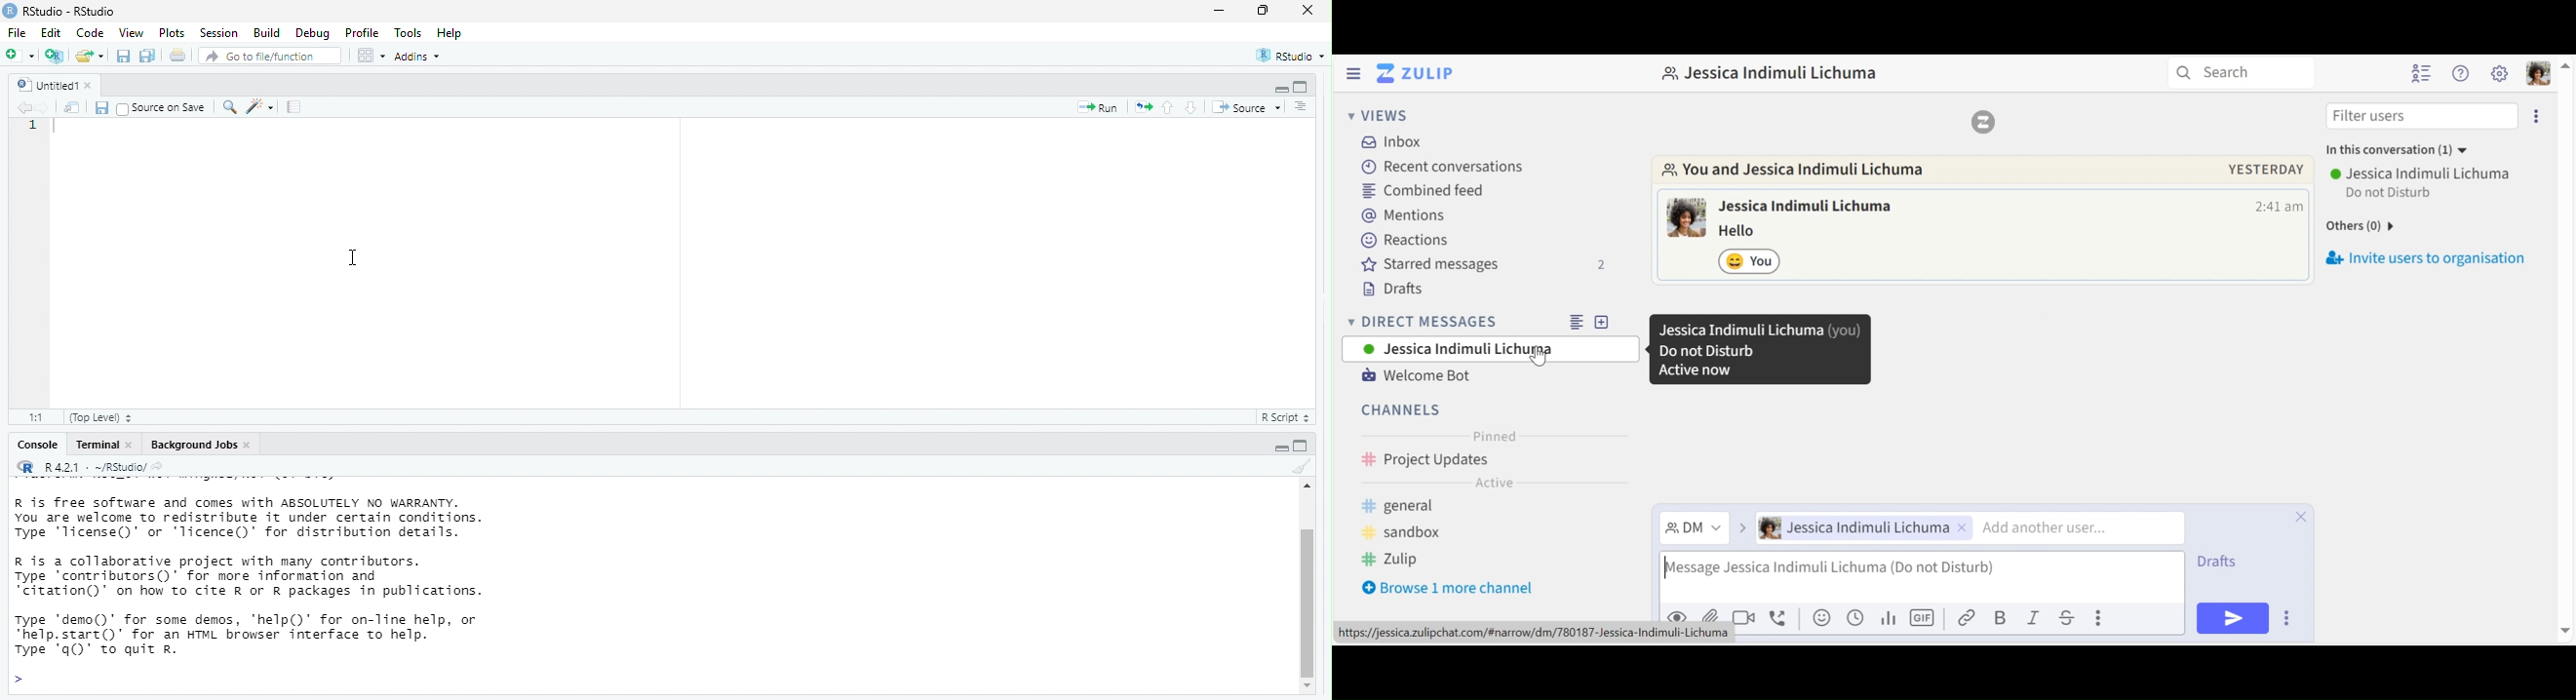 This screenshot has width=2576, height=700. What do you see at coordinates (40, 83) in the screenshot?
I see `untitled` at bounding box center [40, 83].